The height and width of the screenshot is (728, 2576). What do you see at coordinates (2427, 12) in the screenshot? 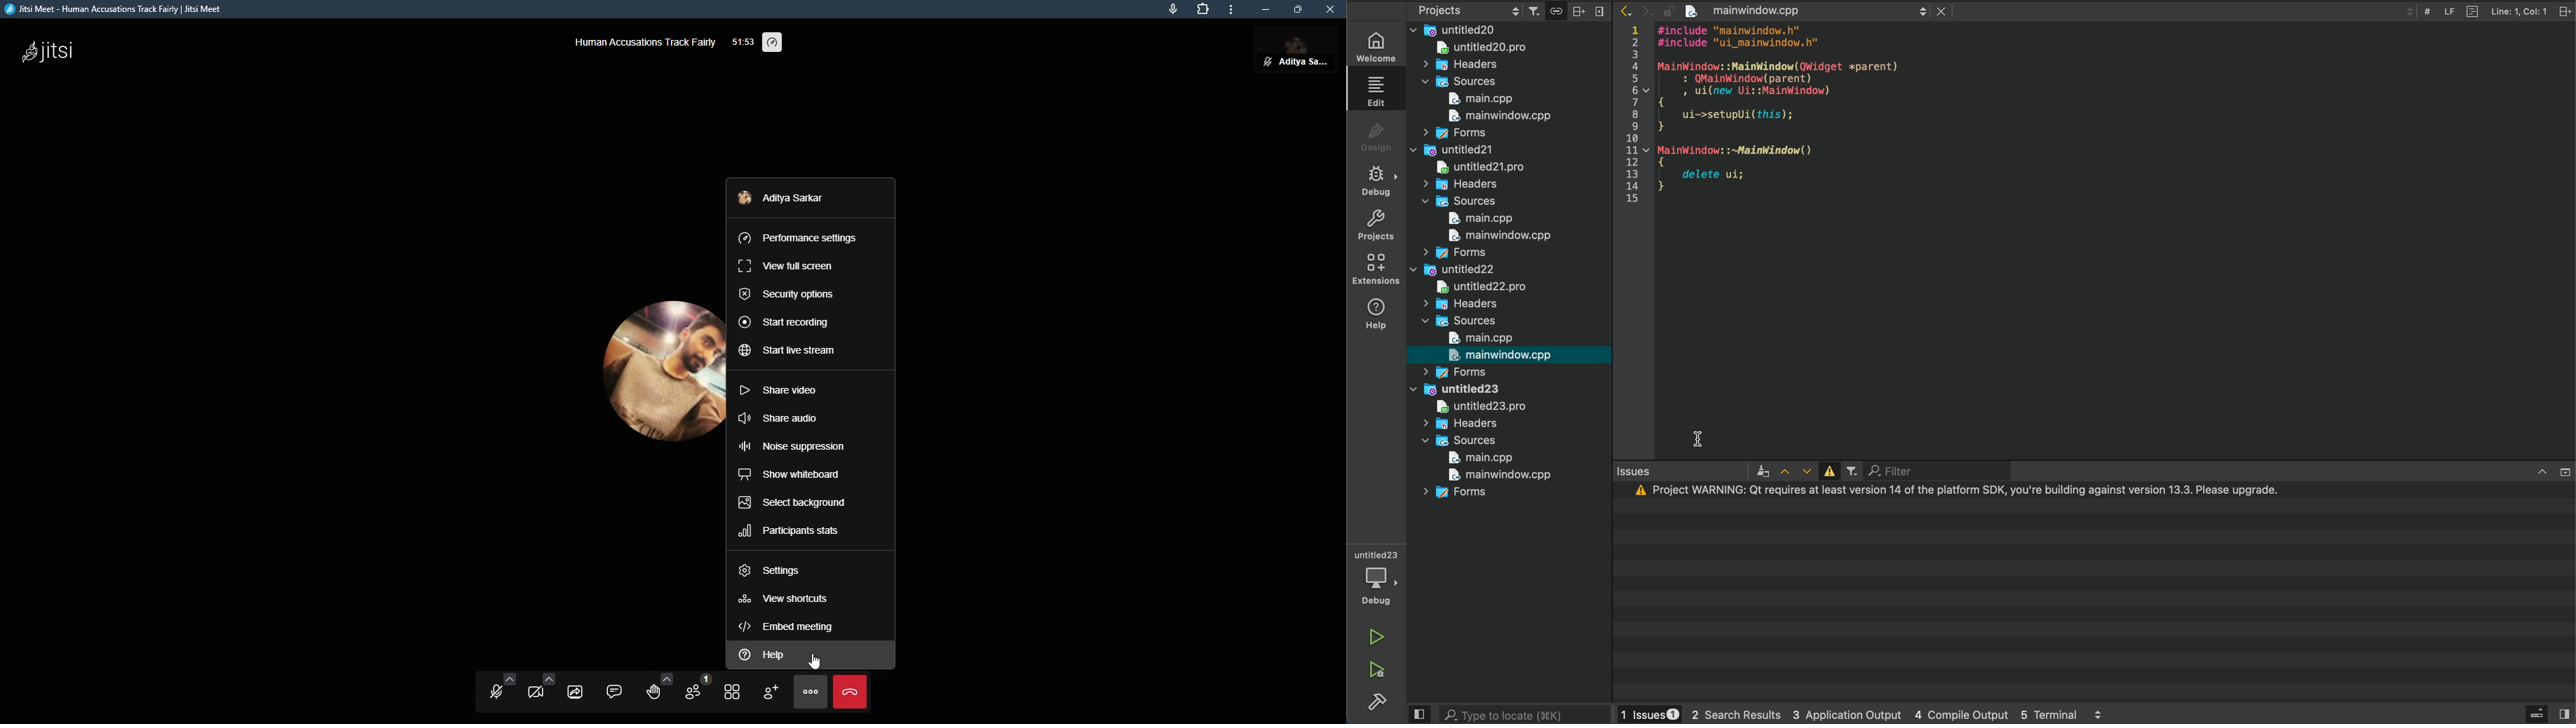
I see `#` at bounding box center [2427, 12].